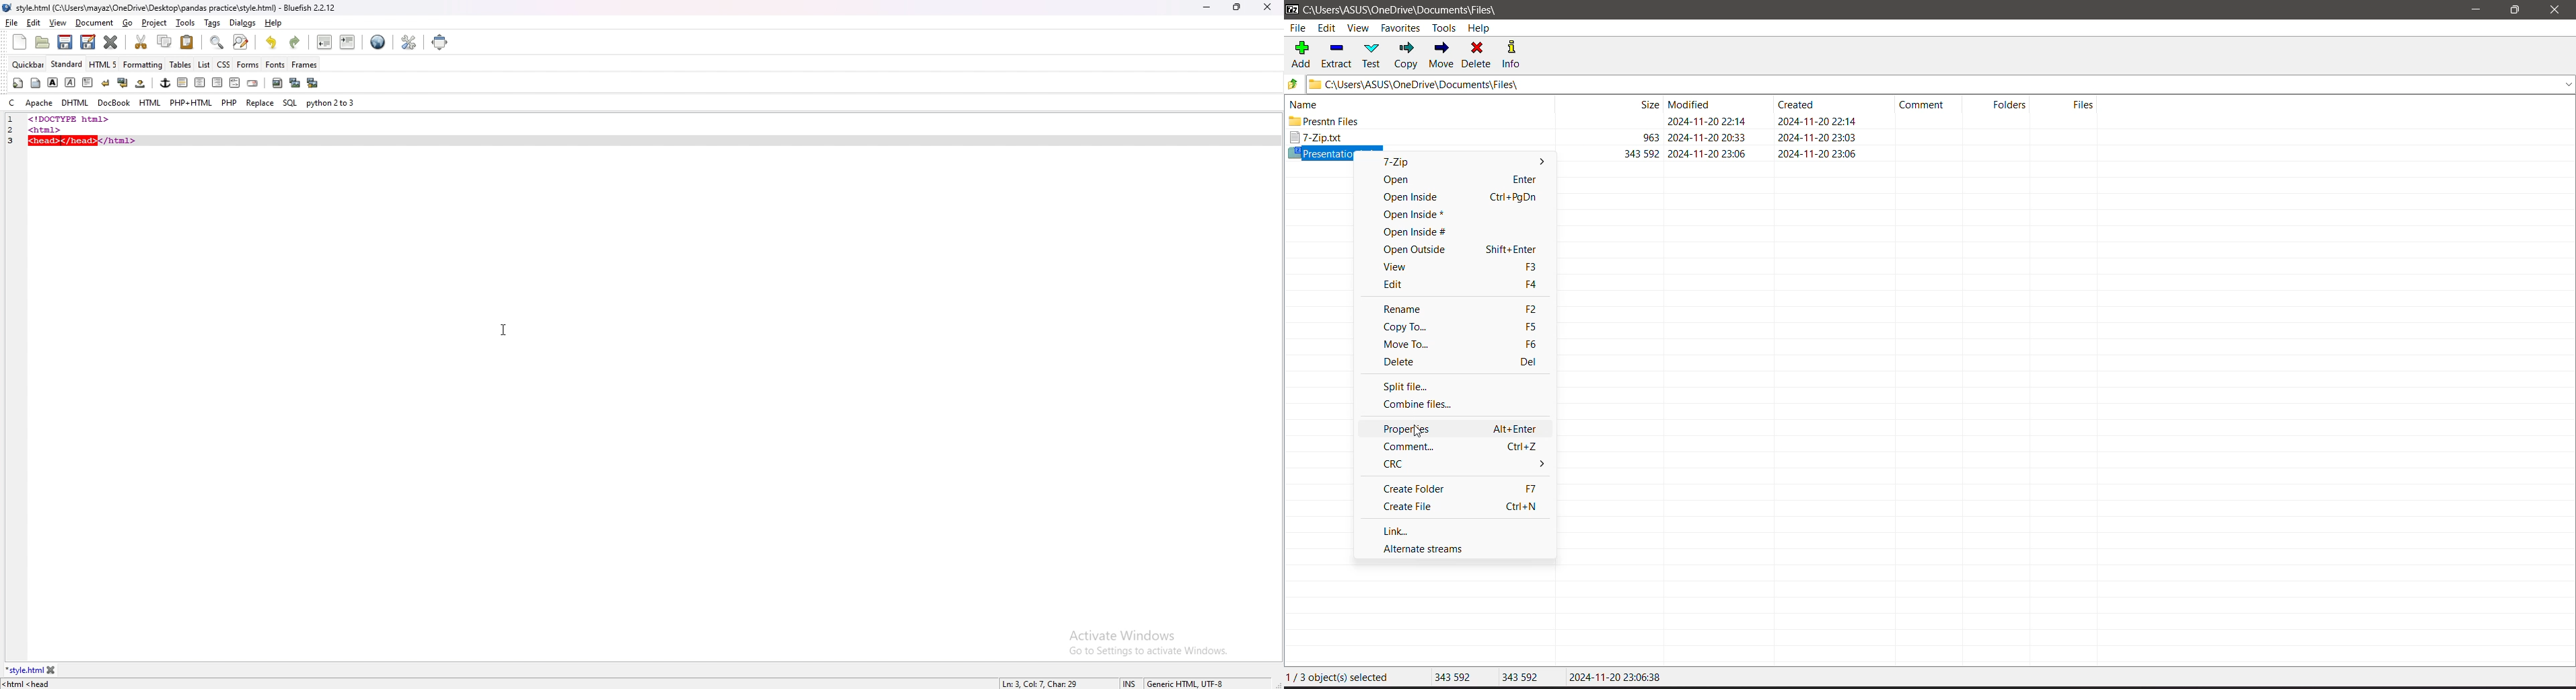 The height and width of the screenshot is (700, 2576). What do you see at coordinates (1452, 285) in the screenshot?
I see `Edit` at bounding box center [1452, 285].